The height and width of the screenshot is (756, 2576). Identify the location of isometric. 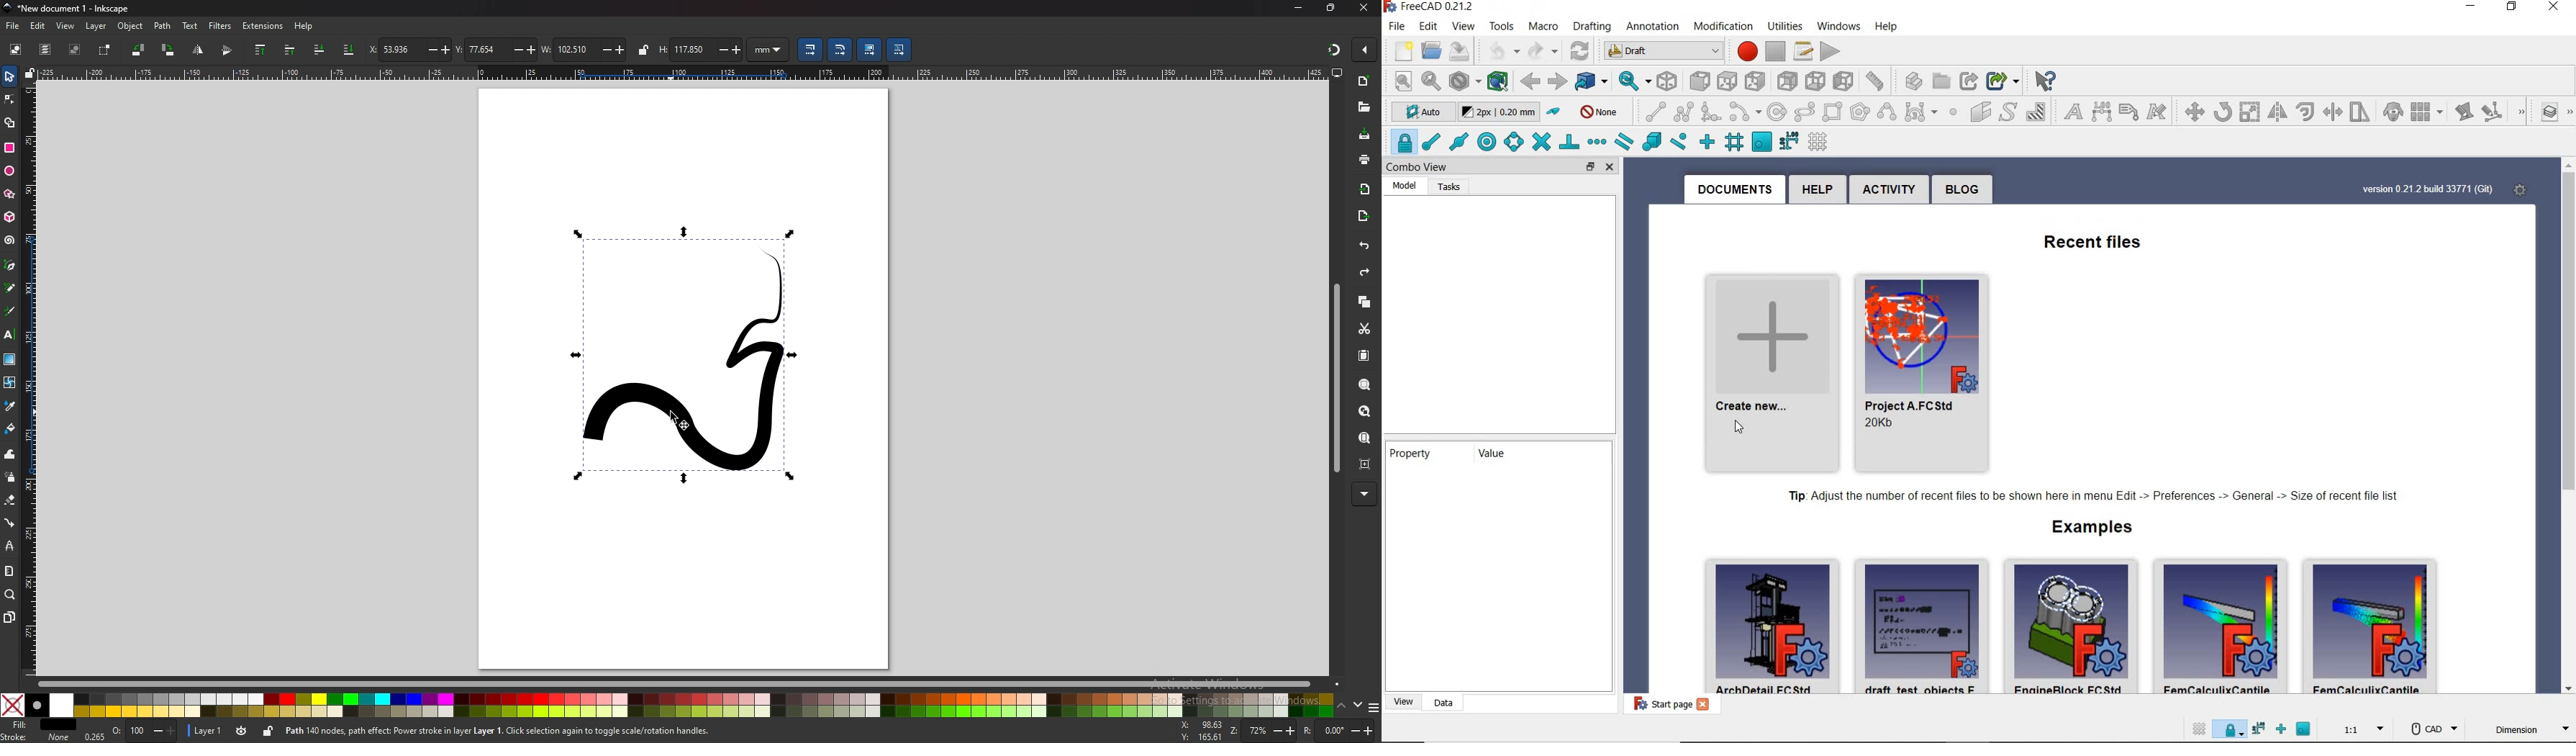
(1661, 80).